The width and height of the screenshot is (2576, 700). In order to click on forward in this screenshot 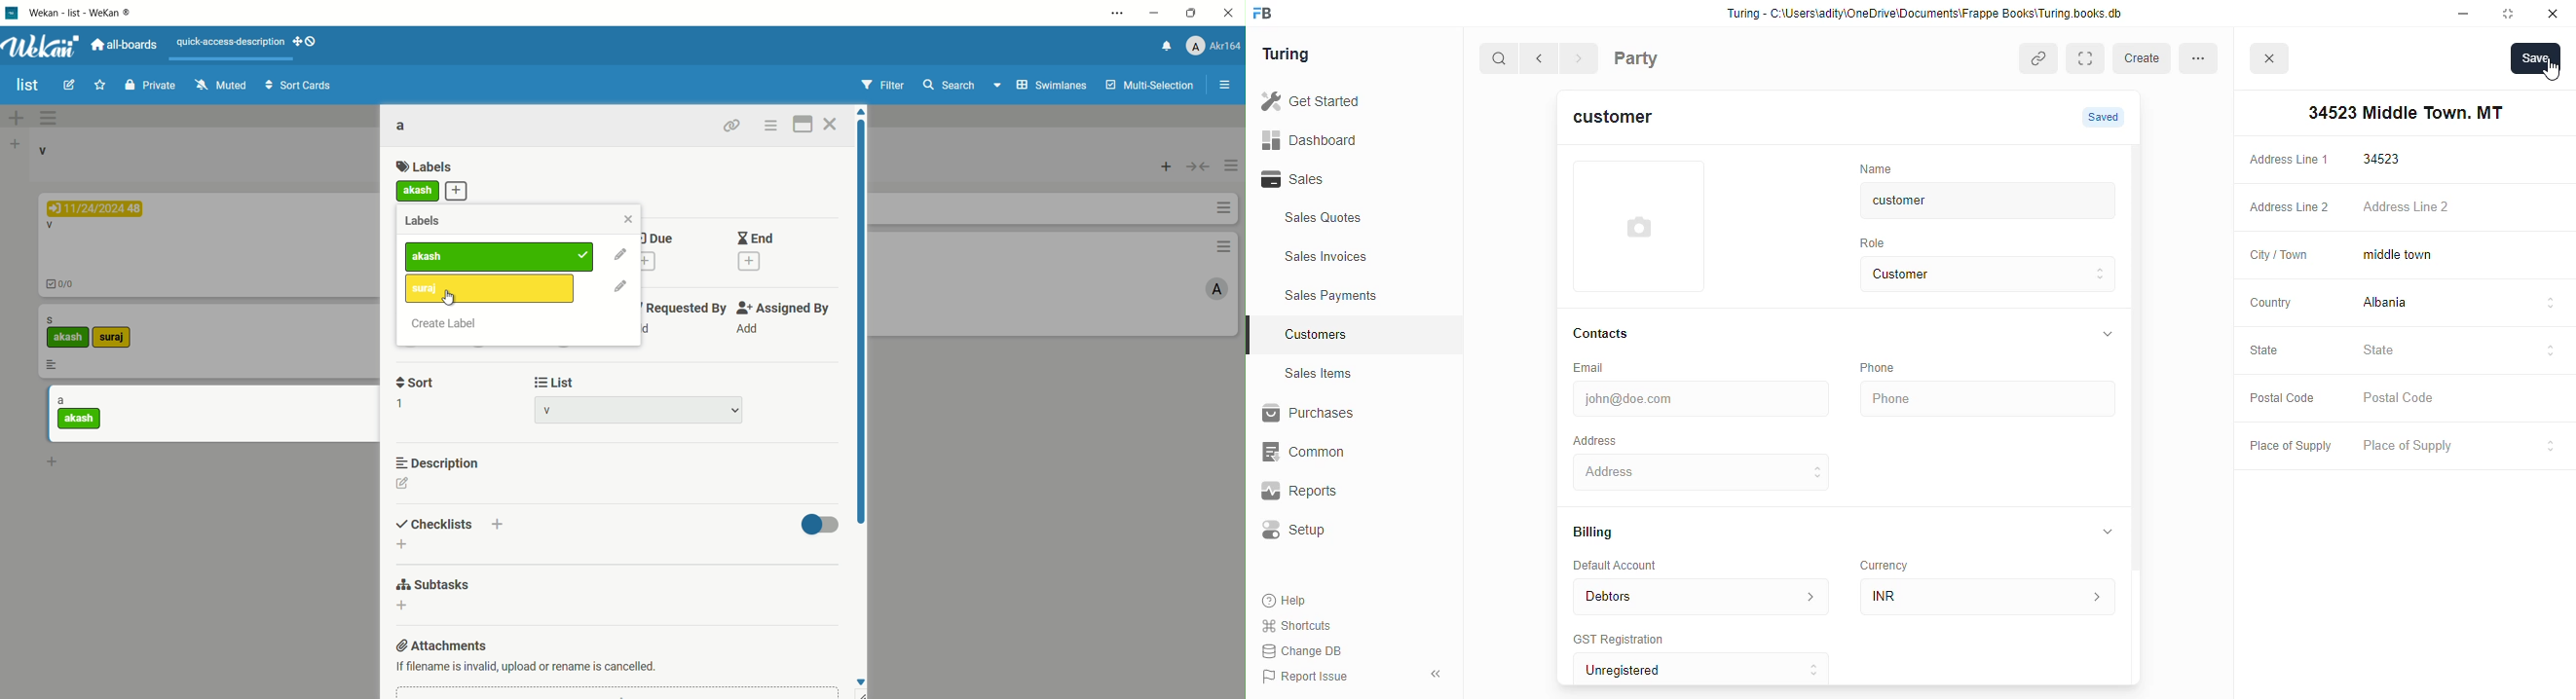, I will do `click(1581, 60)`.